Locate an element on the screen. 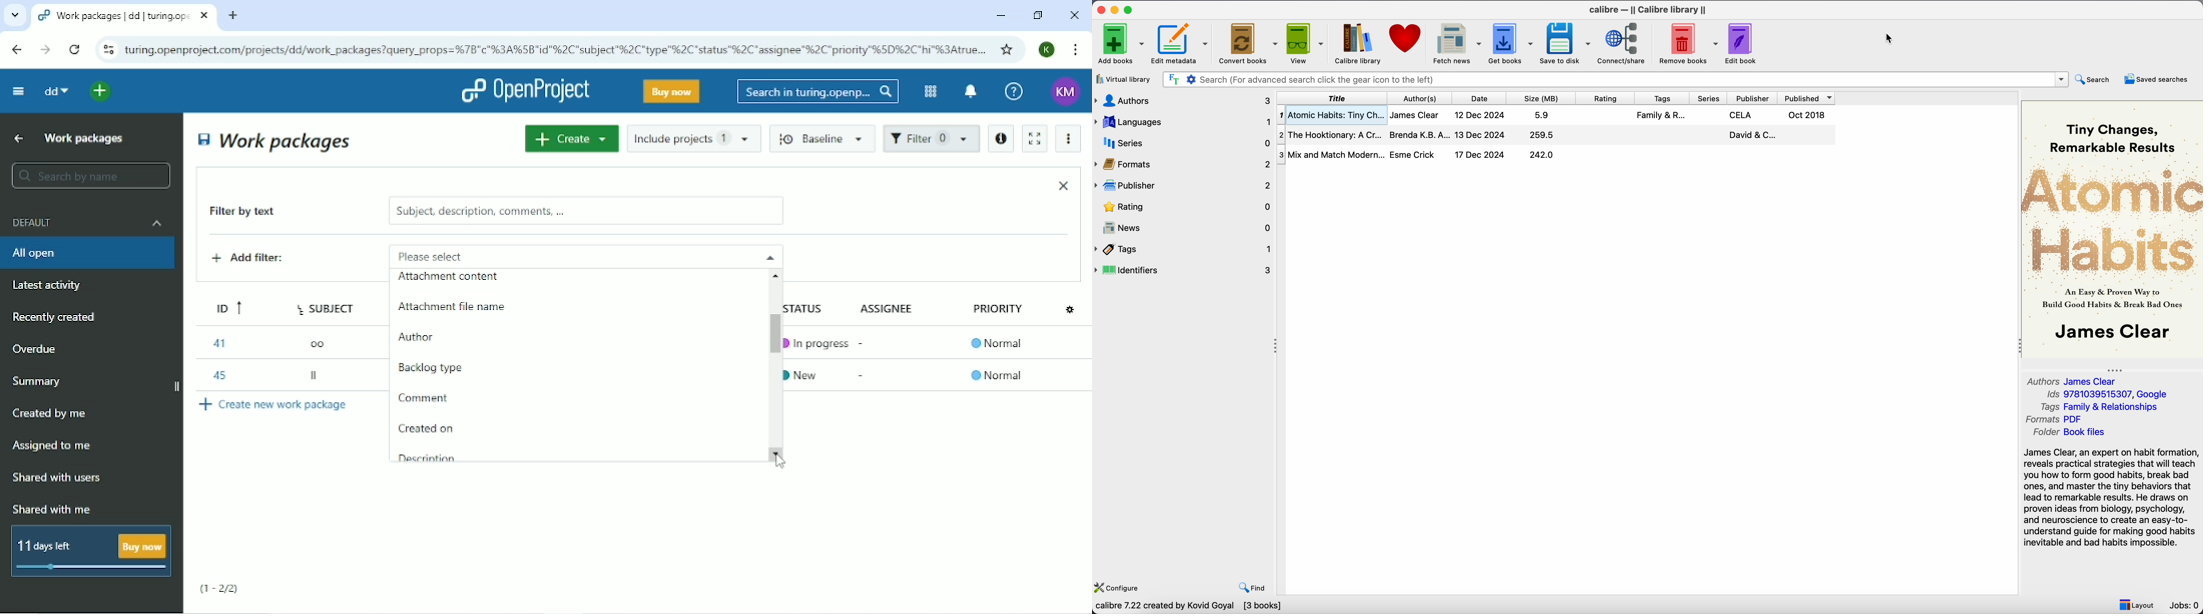 This screenshot has width=2212, height=616. Open quick add menu is located at coordinates (101, 91).